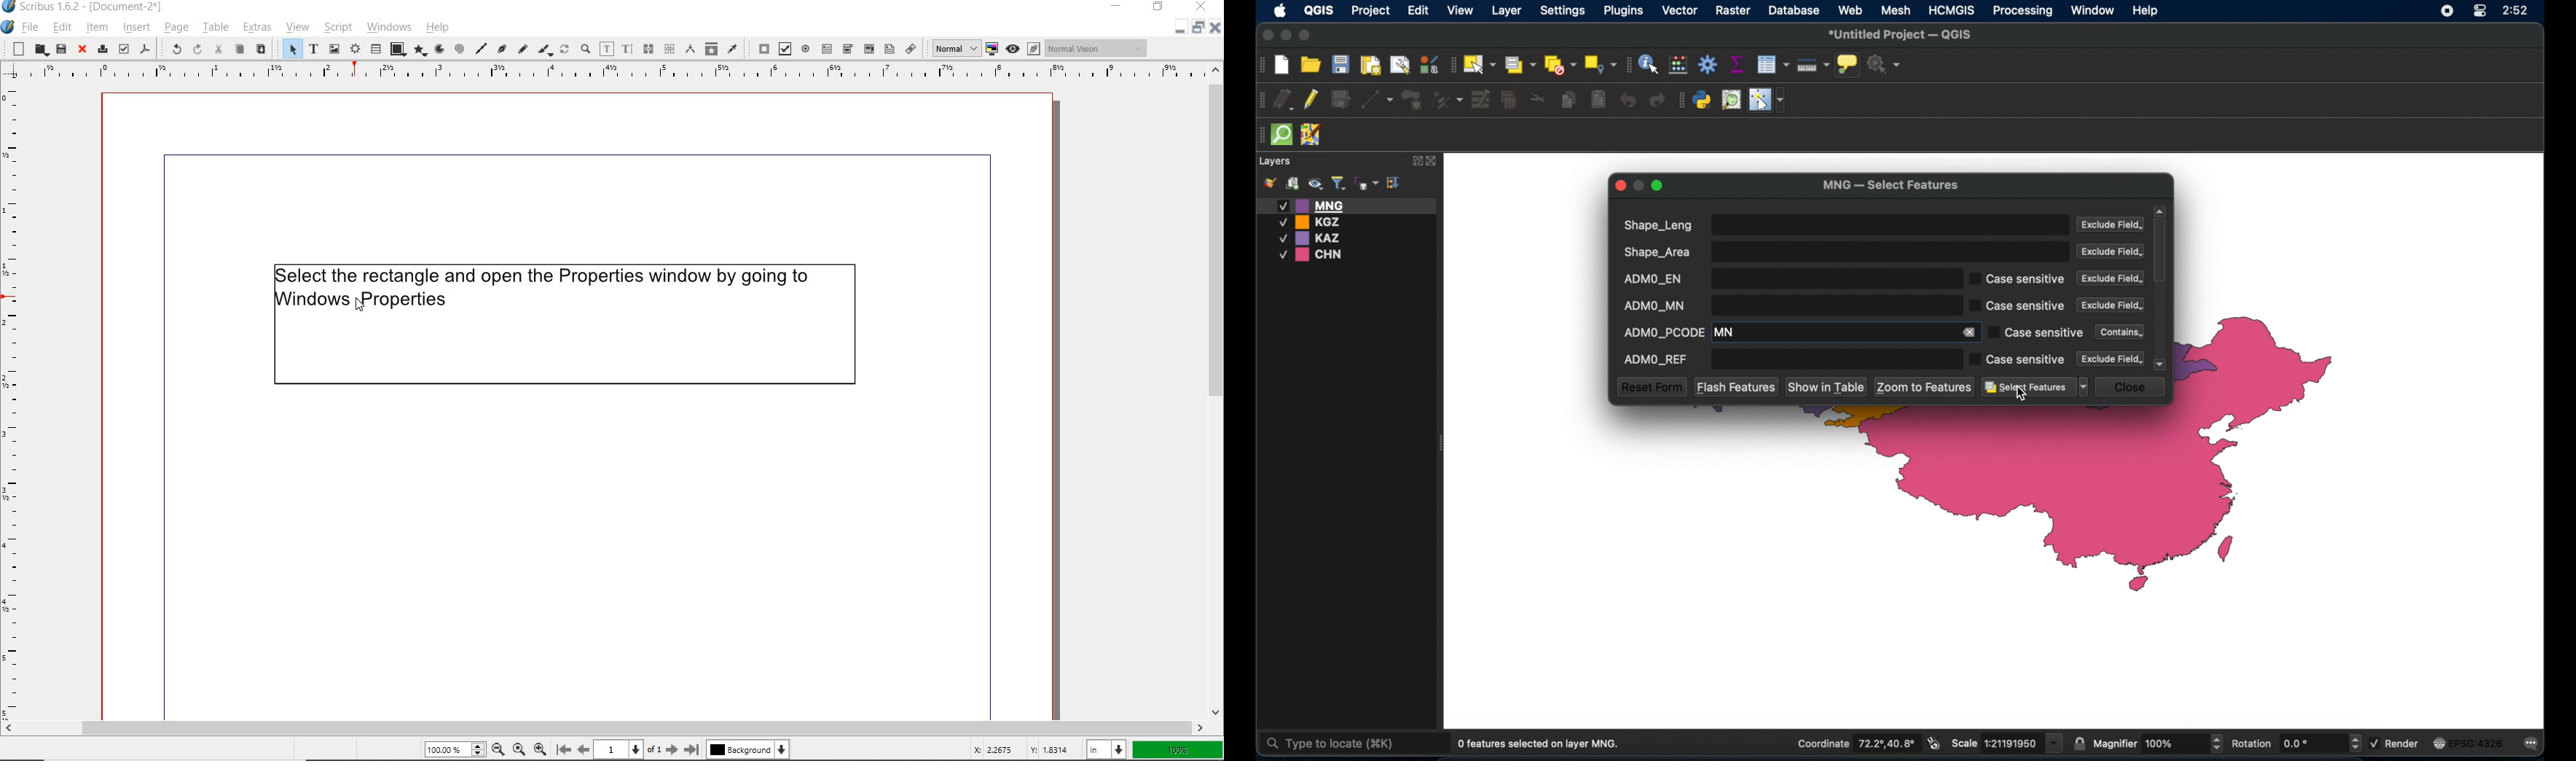 The image size is (2576, 784). Describe the element at coordinates (1177, 30) in the screenshot. I see `minimise` at that location.